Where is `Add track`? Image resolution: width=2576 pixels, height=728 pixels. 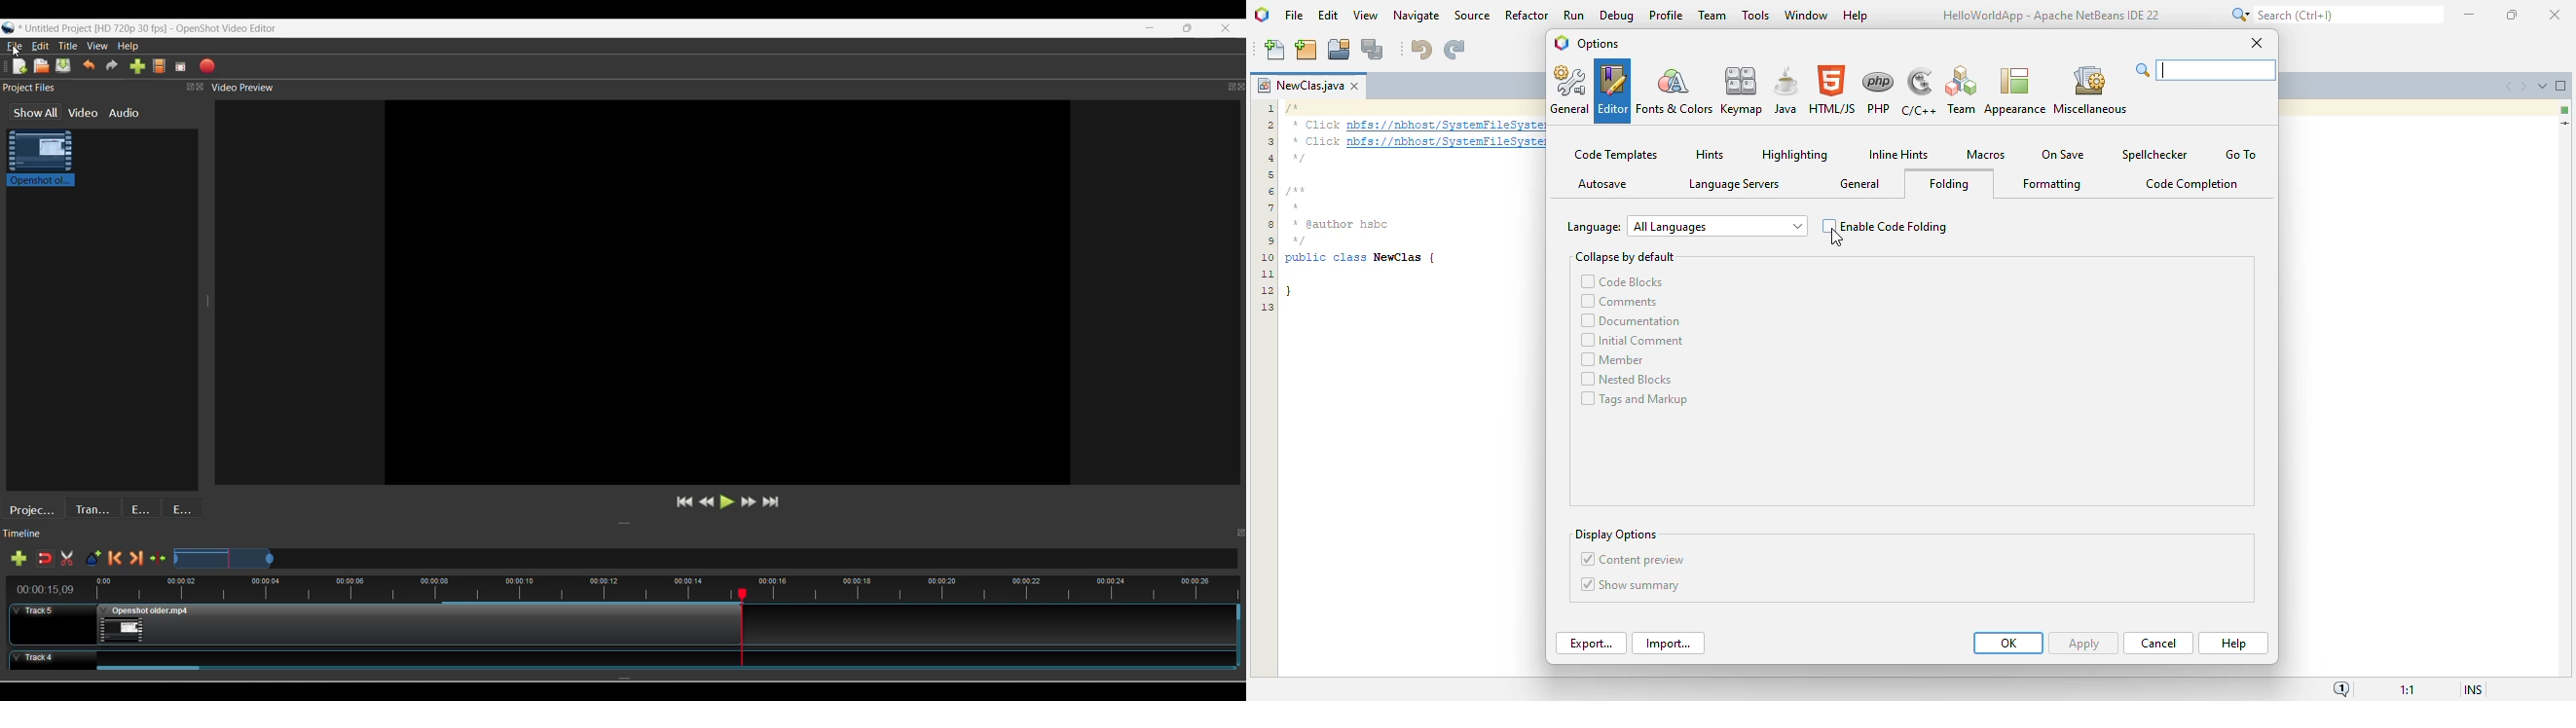
Add track is located at coordinates (18, 558).